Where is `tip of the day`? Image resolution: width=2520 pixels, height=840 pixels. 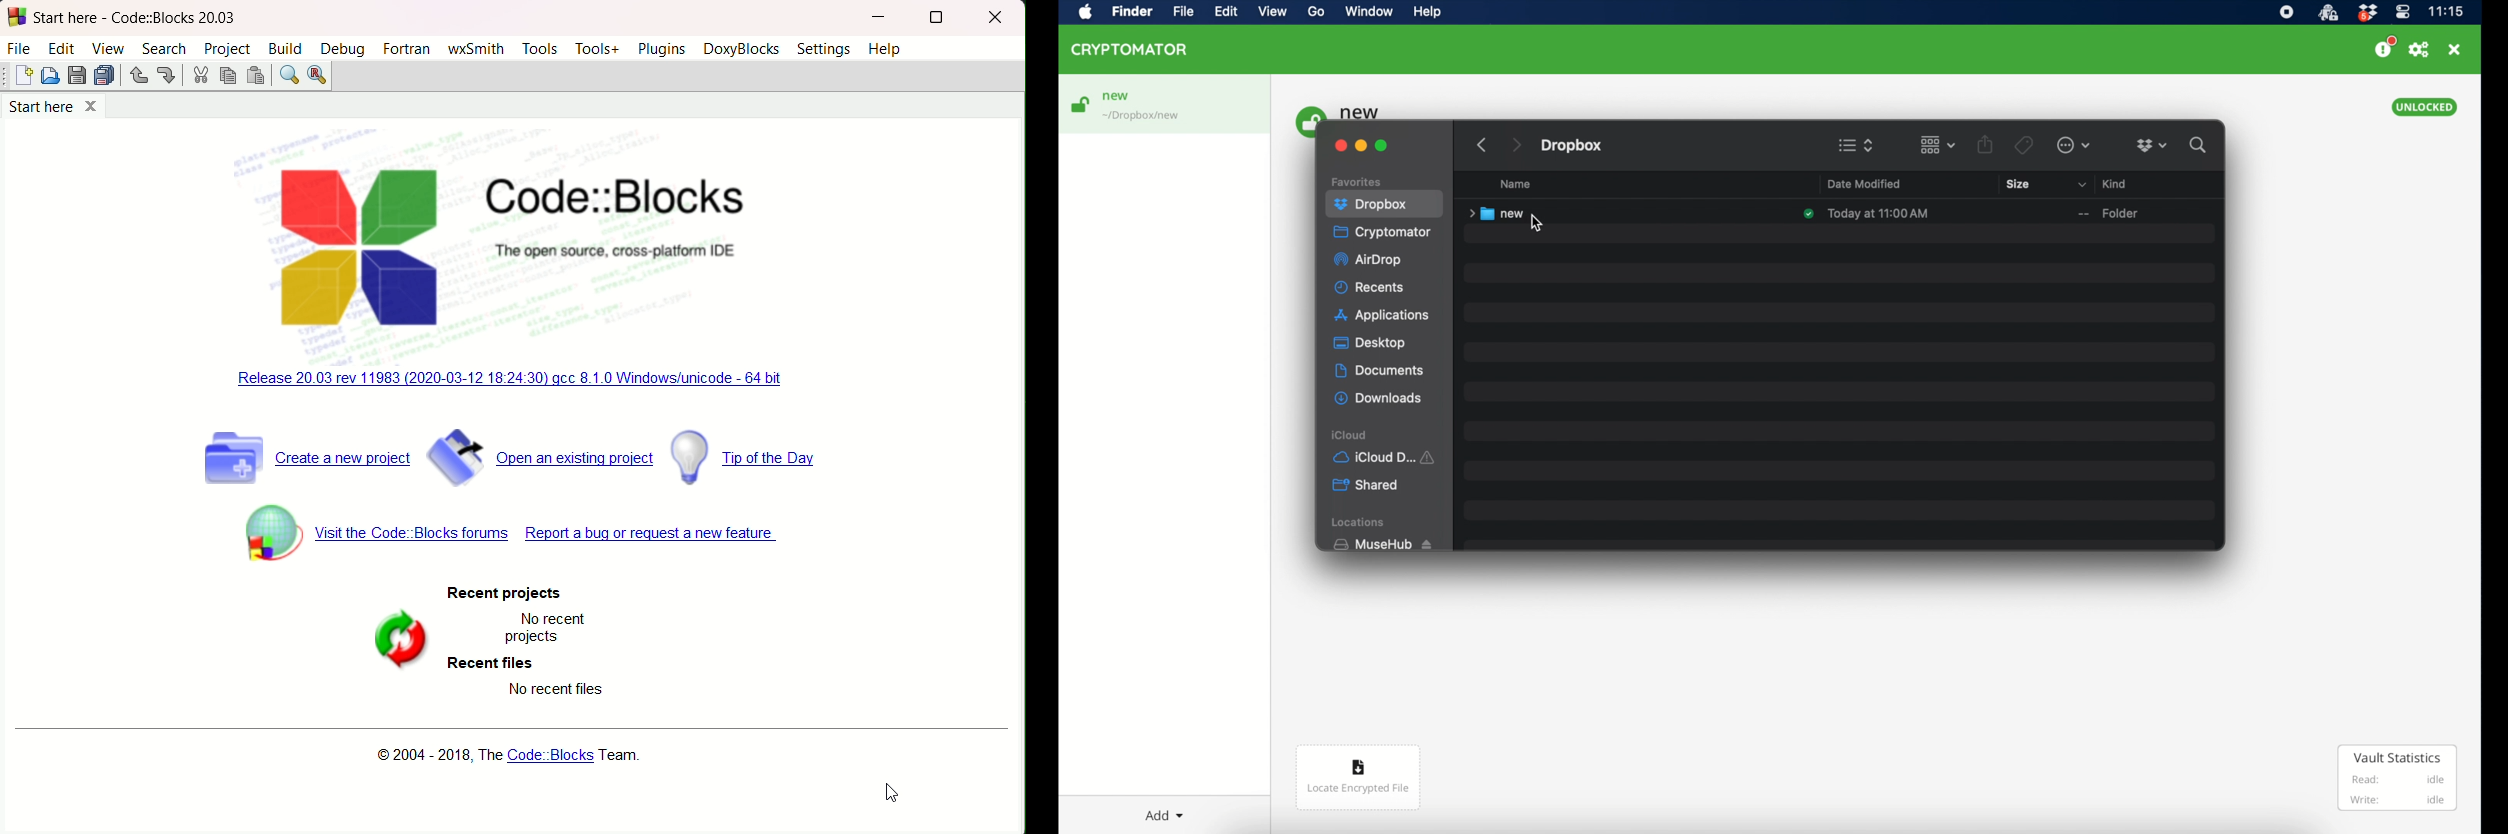 tip of the day is located at coordinates (746, 459).